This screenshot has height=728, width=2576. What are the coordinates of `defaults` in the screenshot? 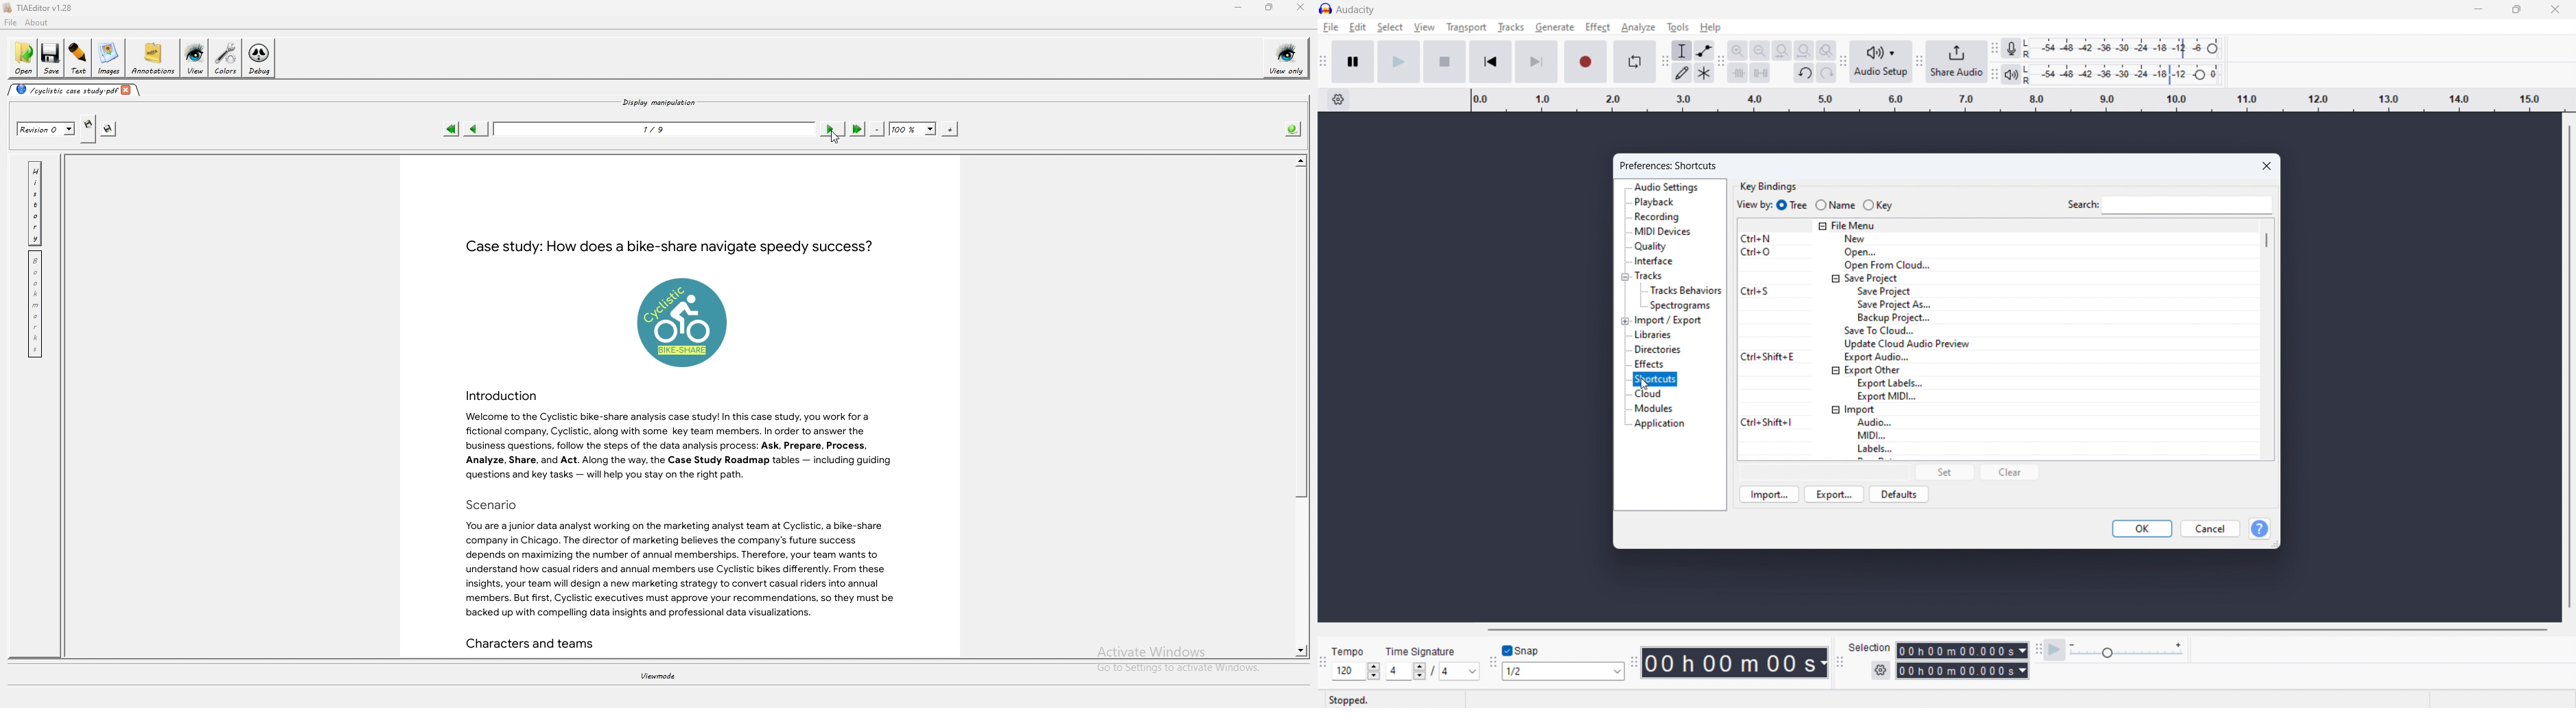 It's located at (1900, 494).